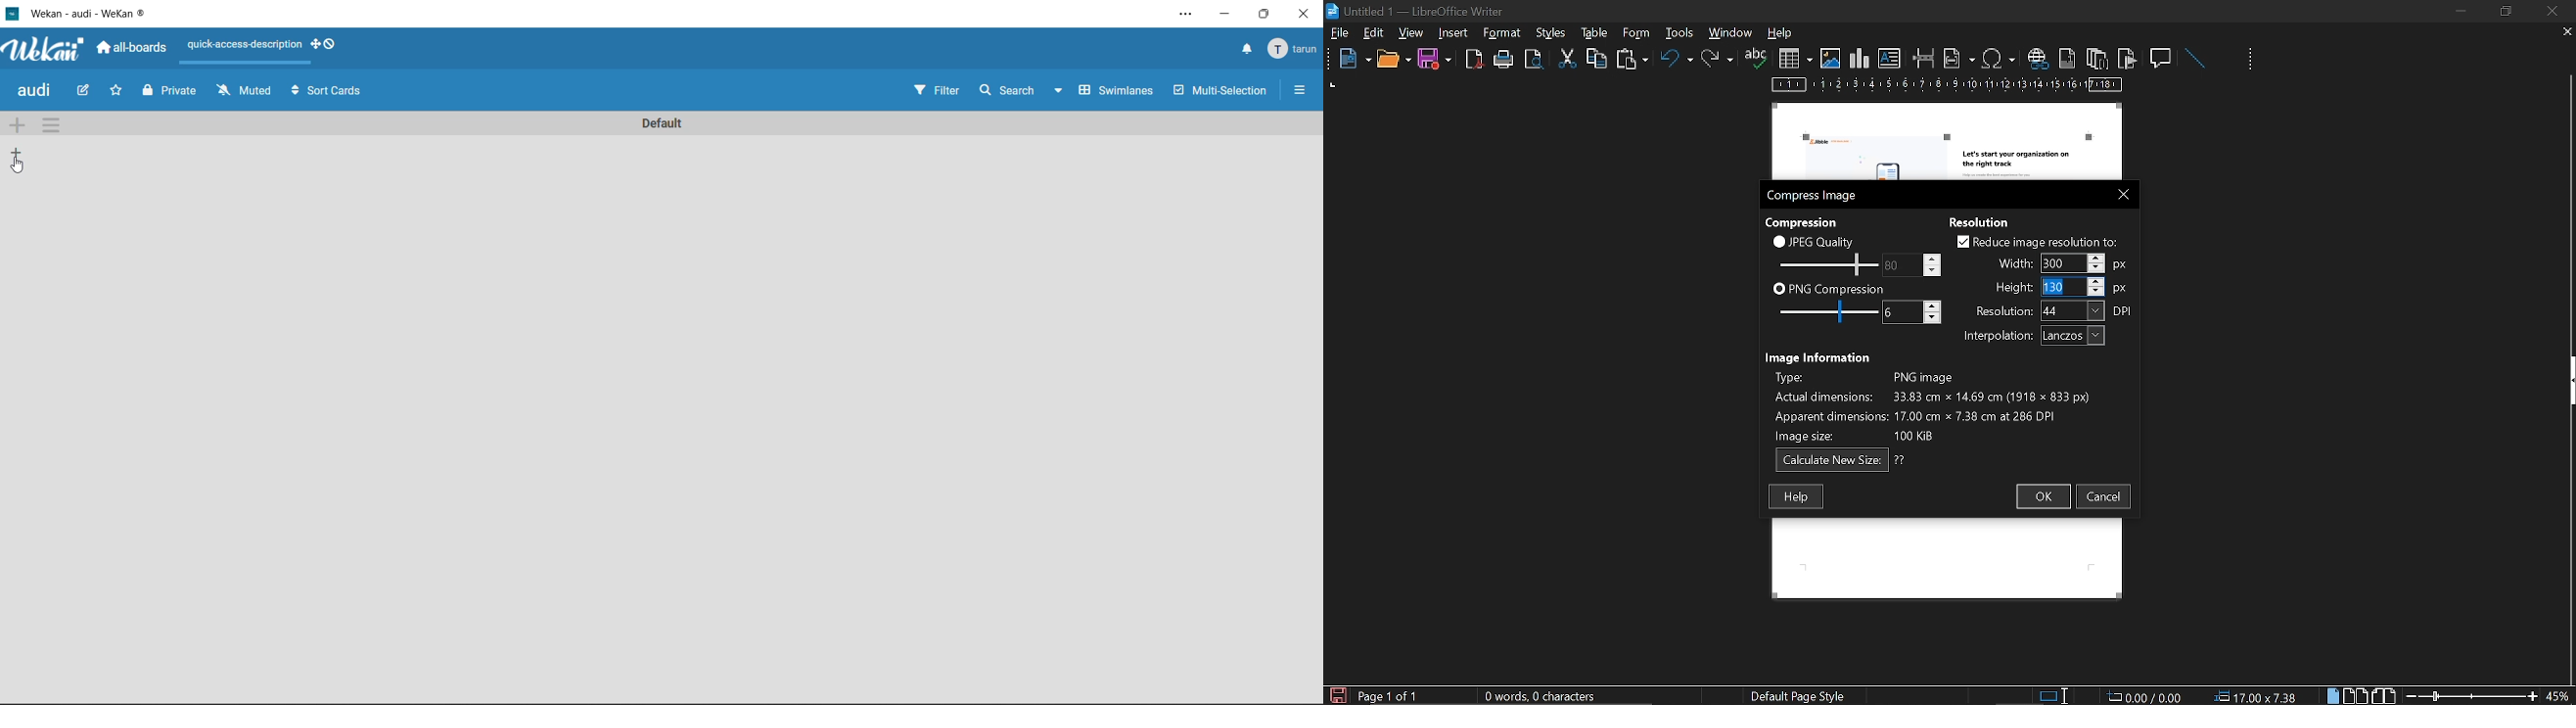 The width and height of the screenshot is (2576, 728). What do you see at coordinates (2471, 695) in the screenshot?
I see `change zoom` at bounding box center [2471, 695].